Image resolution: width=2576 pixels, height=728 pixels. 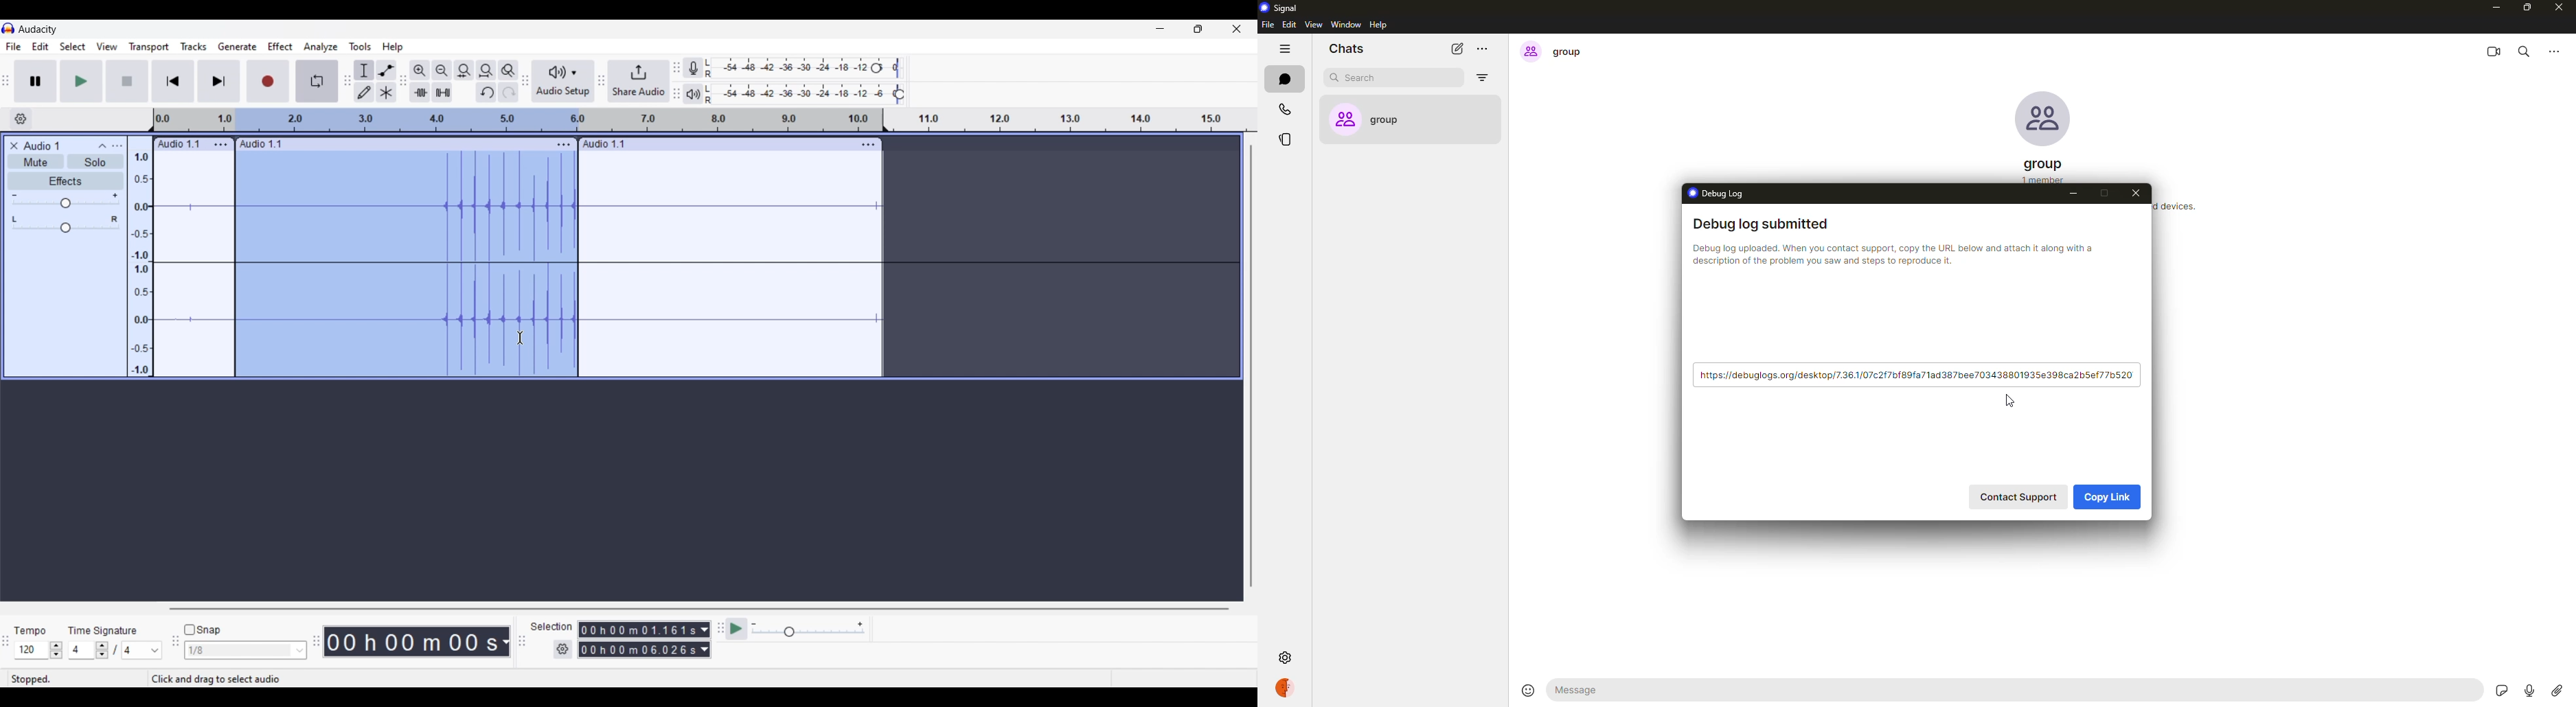 I want to click on copy link, so click(x=2103, y=498).